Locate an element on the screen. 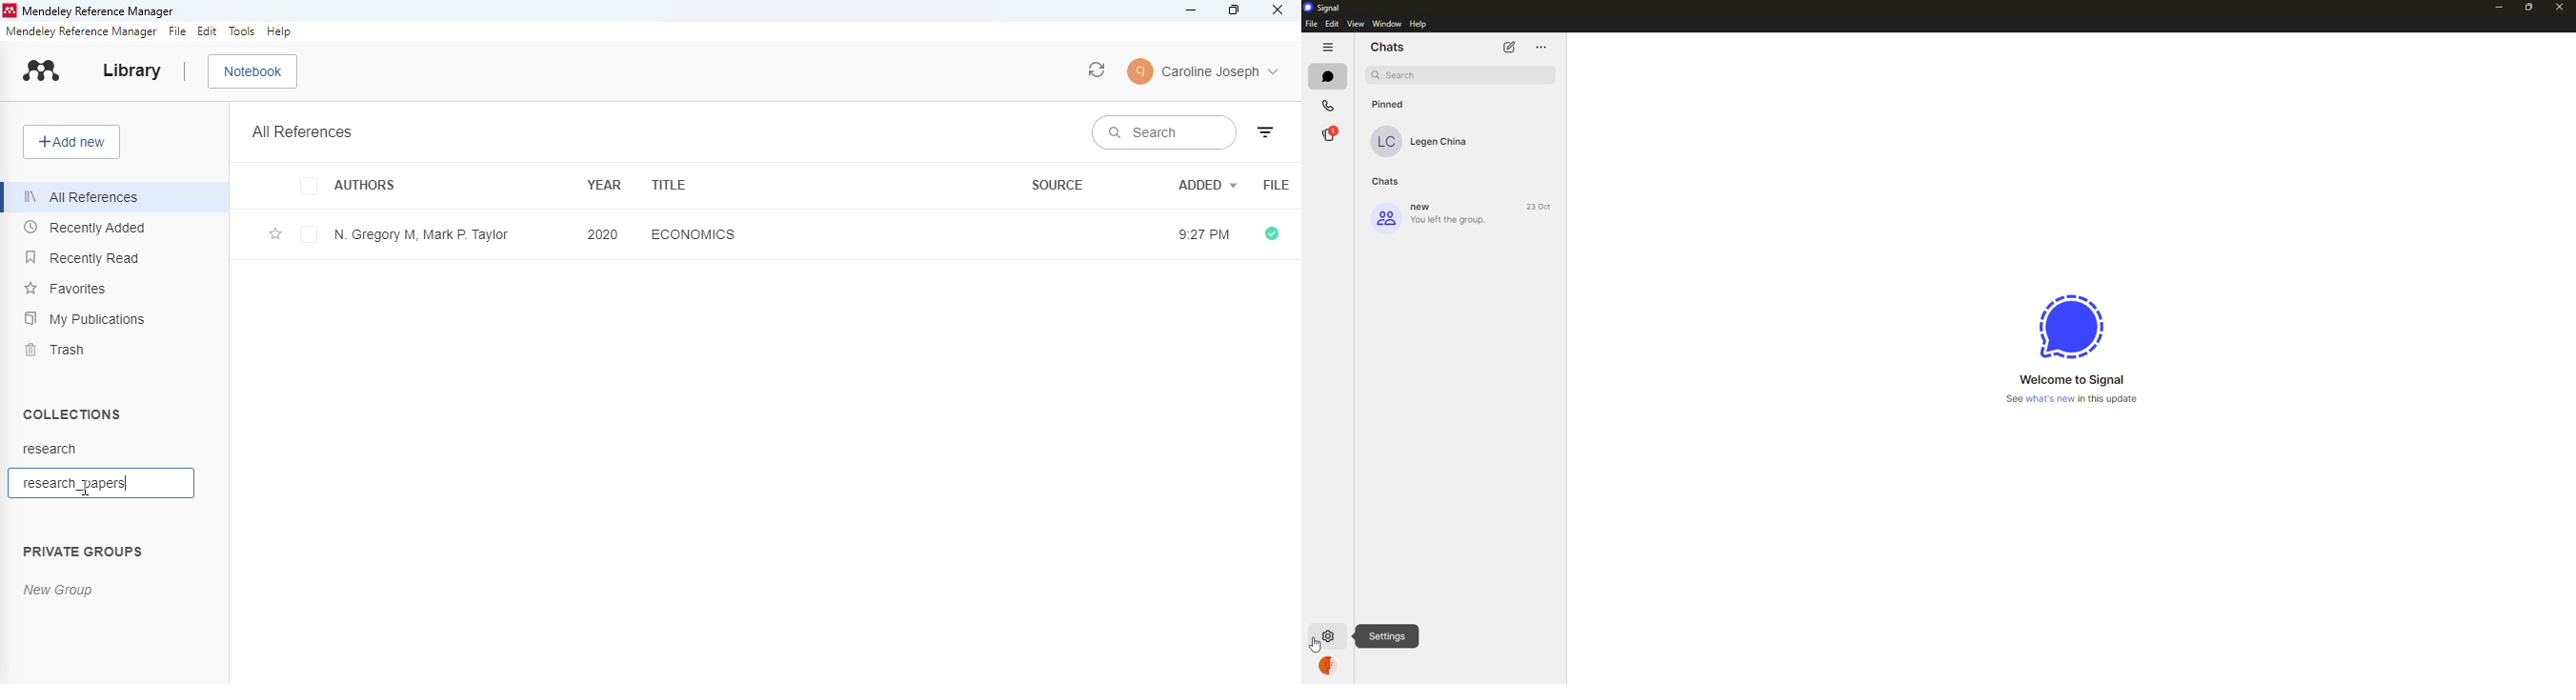 The height and width of the screenshot is (700, 2576). chats is located at coordinates (1328, 76).